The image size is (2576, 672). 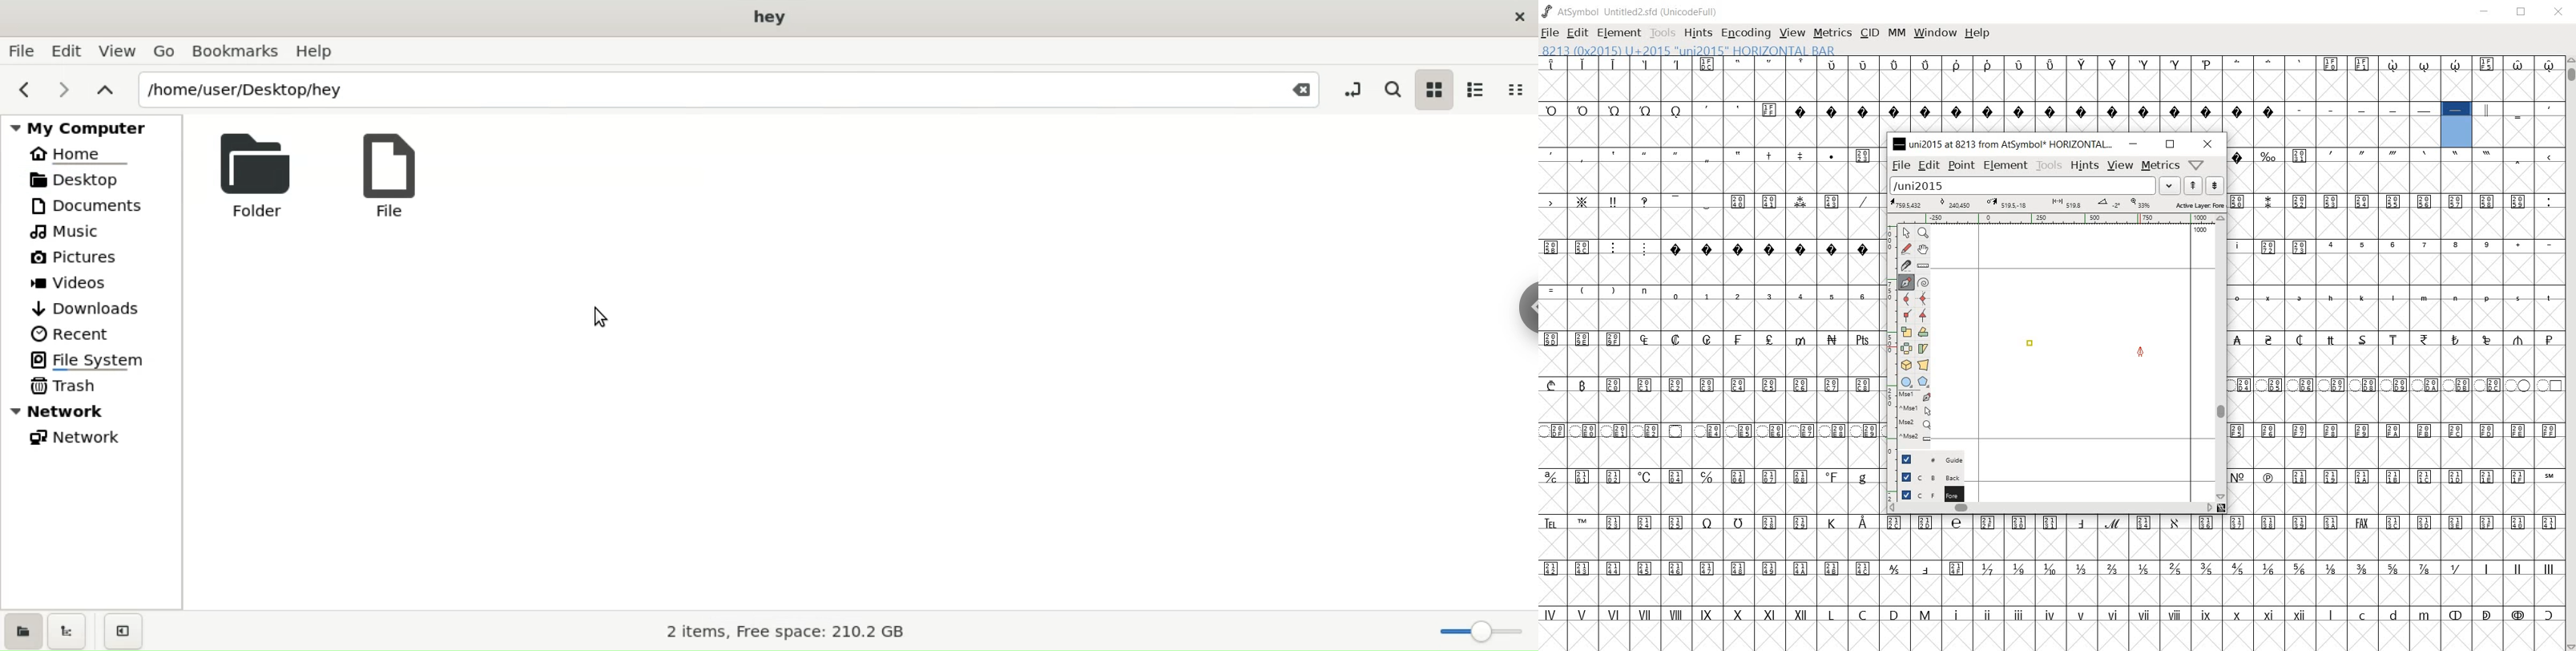 I want to click on added point, so click(x=2030, y=346).